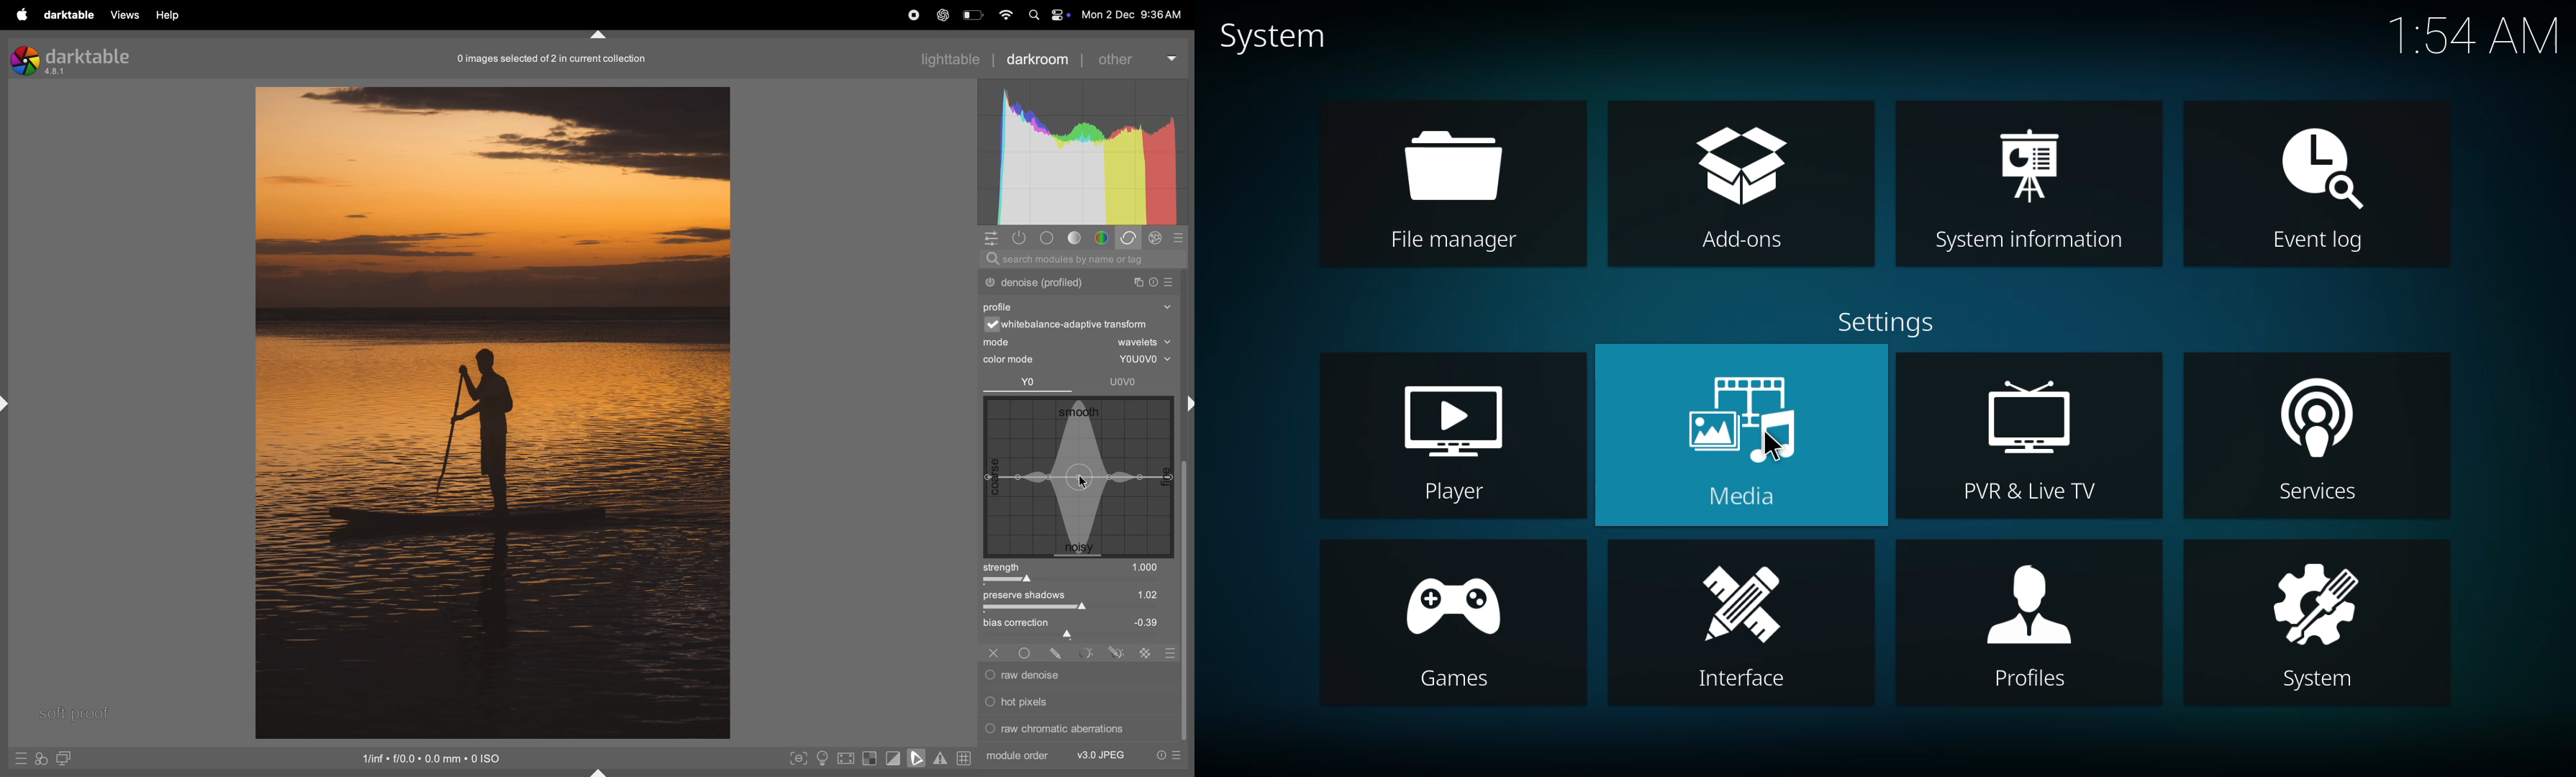 Image resolution: width=2576 pixels, height=784 pixels. Describe the element at coordinates (1075, 701) in the screenshot. I see `hot pixels` at that location.